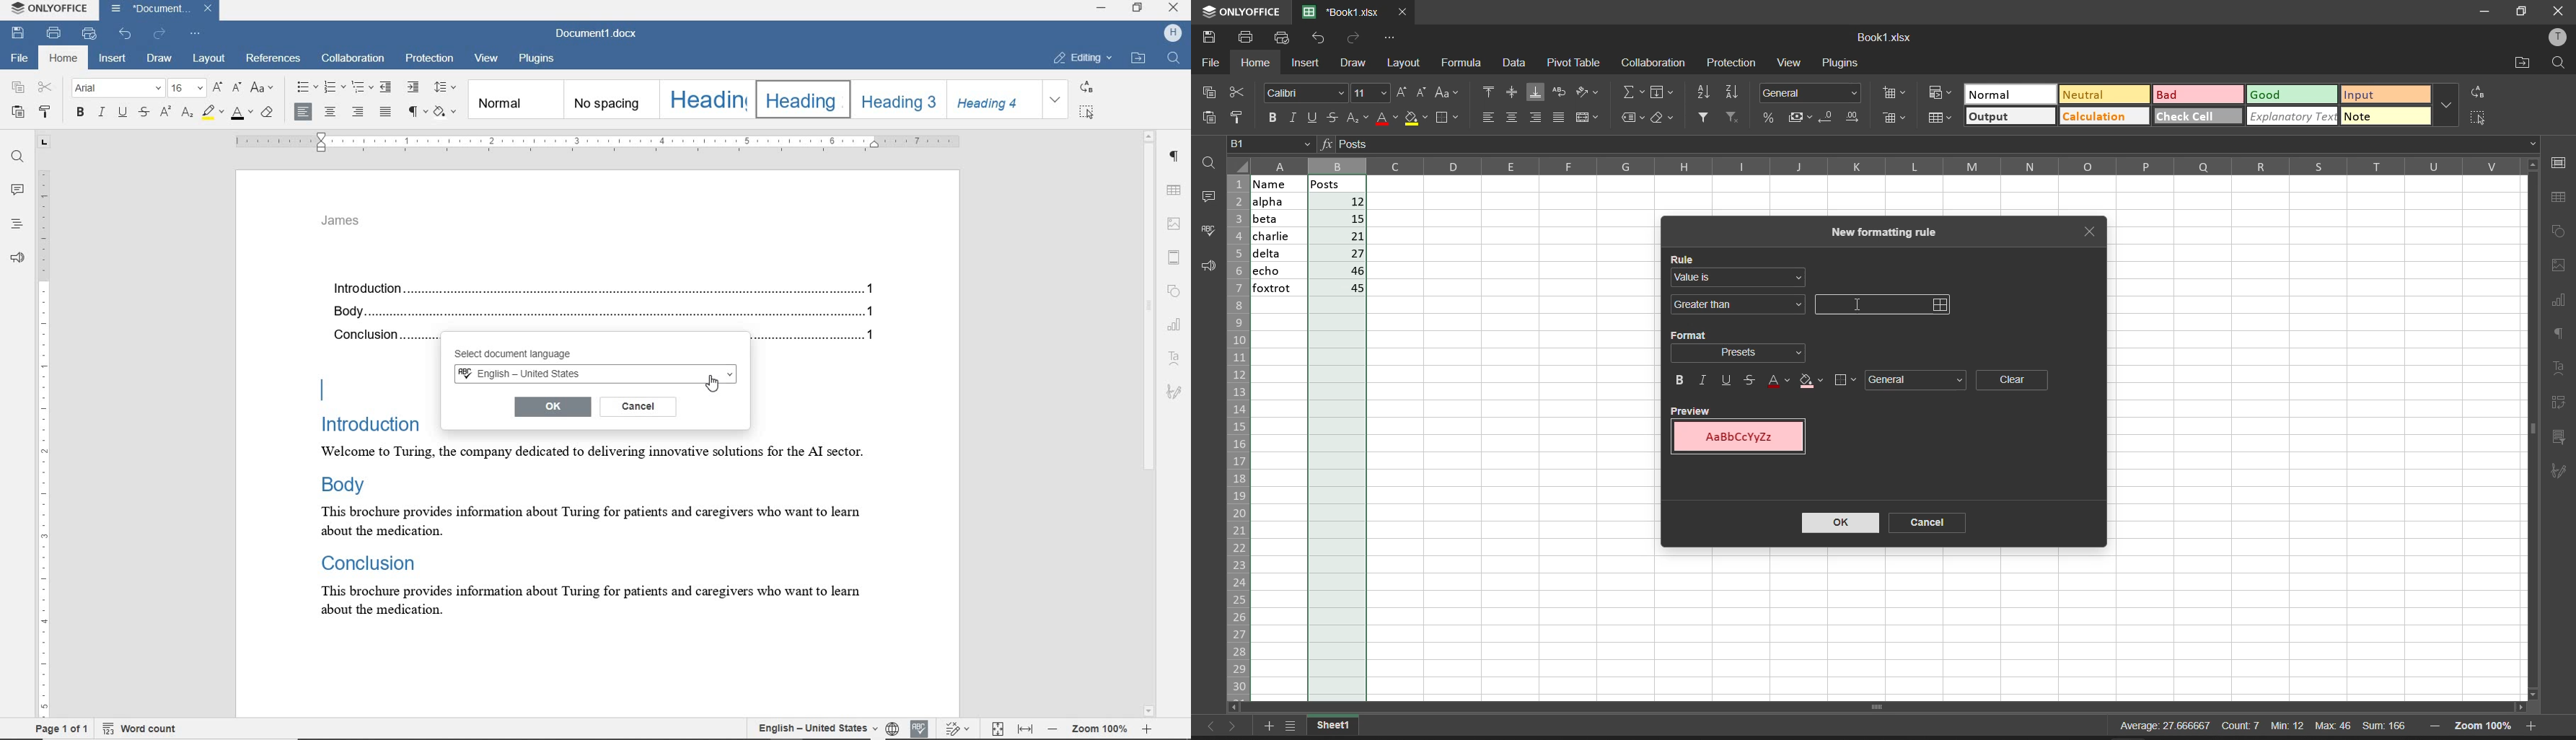 Image resolution: width=2576 pixels, height=756 pixels. I want to click on strikethrough, so click(144, 113).